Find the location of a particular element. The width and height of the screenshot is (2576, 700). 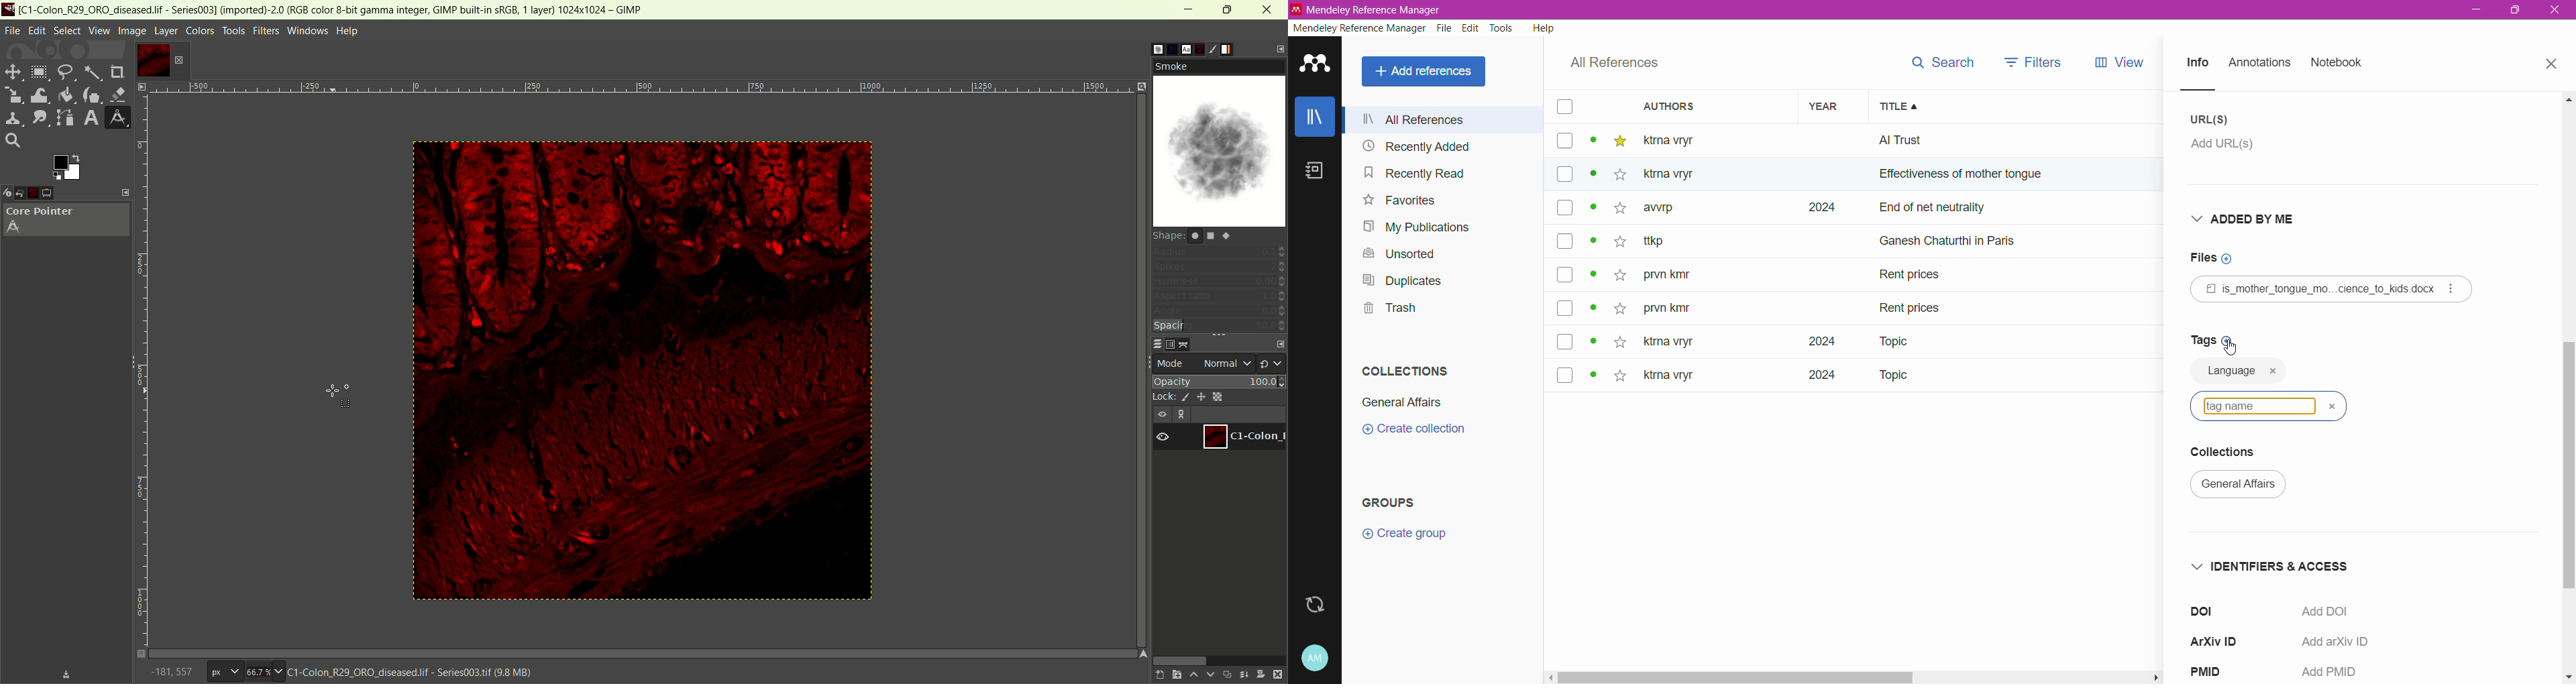

Last sync is located at coordinates (1314, 605).